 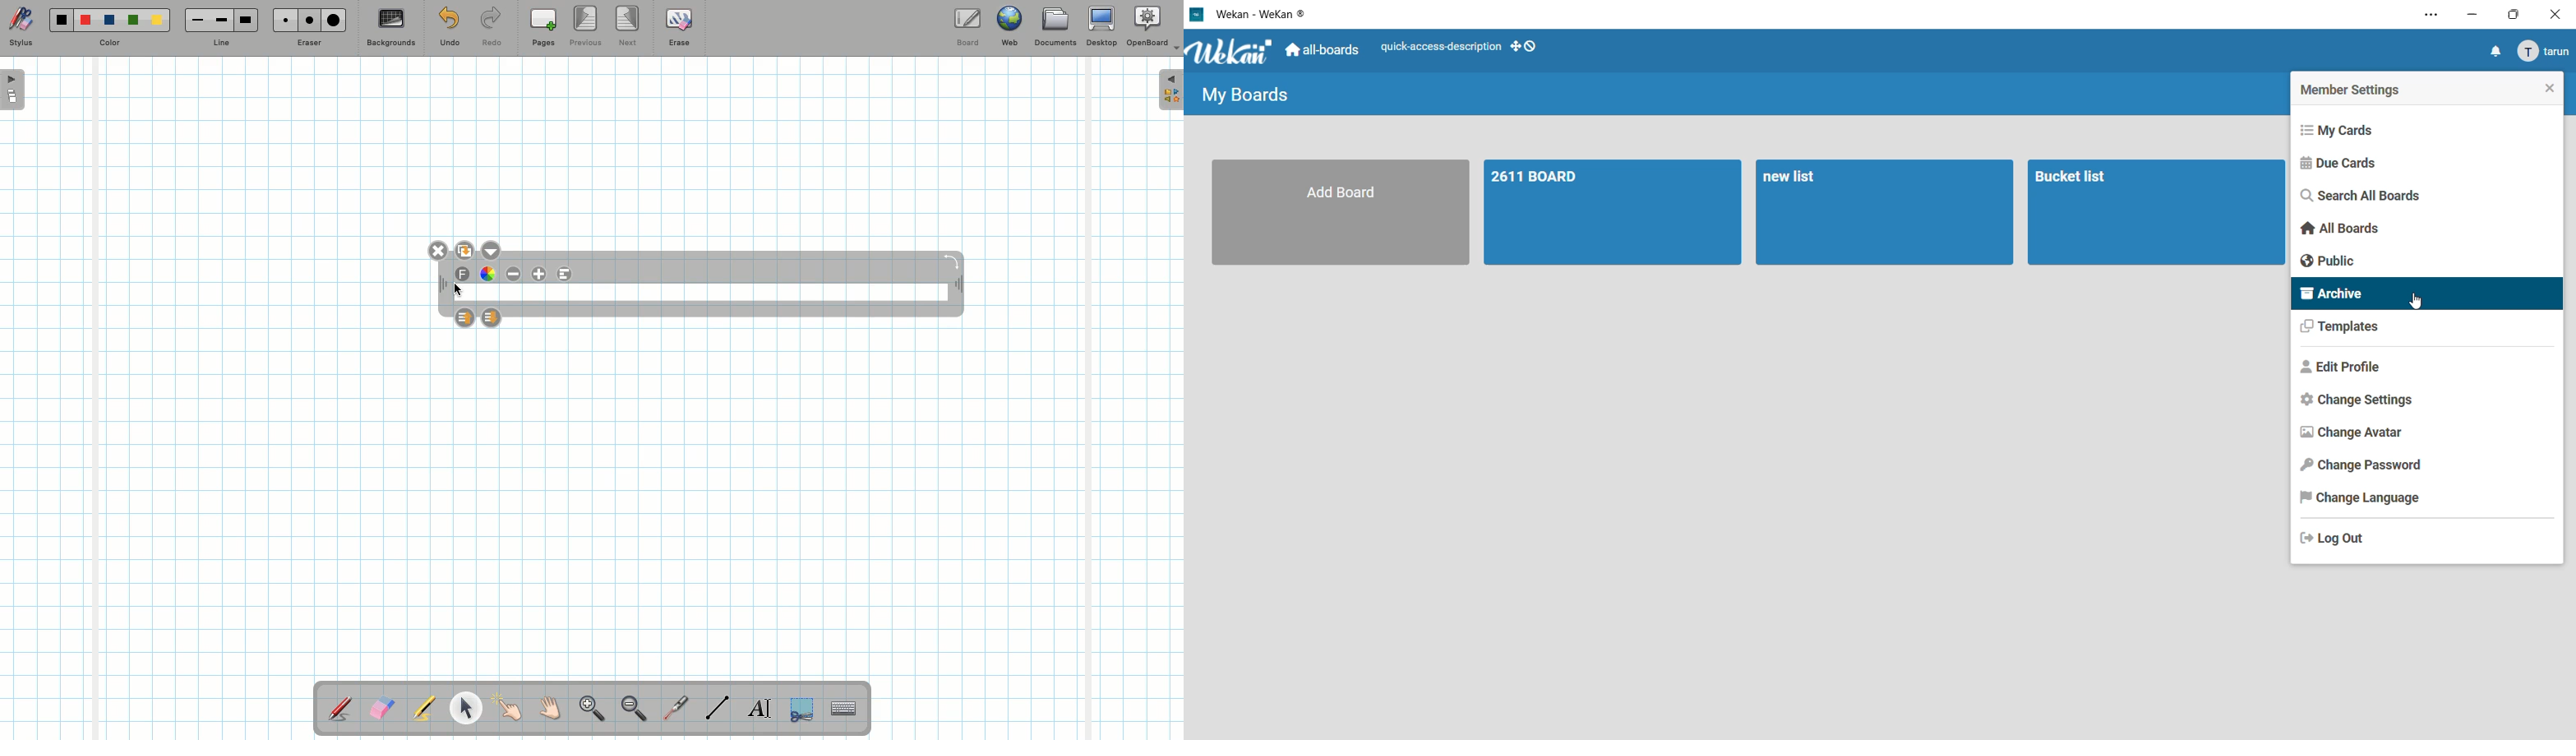 What do you see at coordinates (464, 275) in the screenshot?
I see `Font` at bounding box center [464, 275].